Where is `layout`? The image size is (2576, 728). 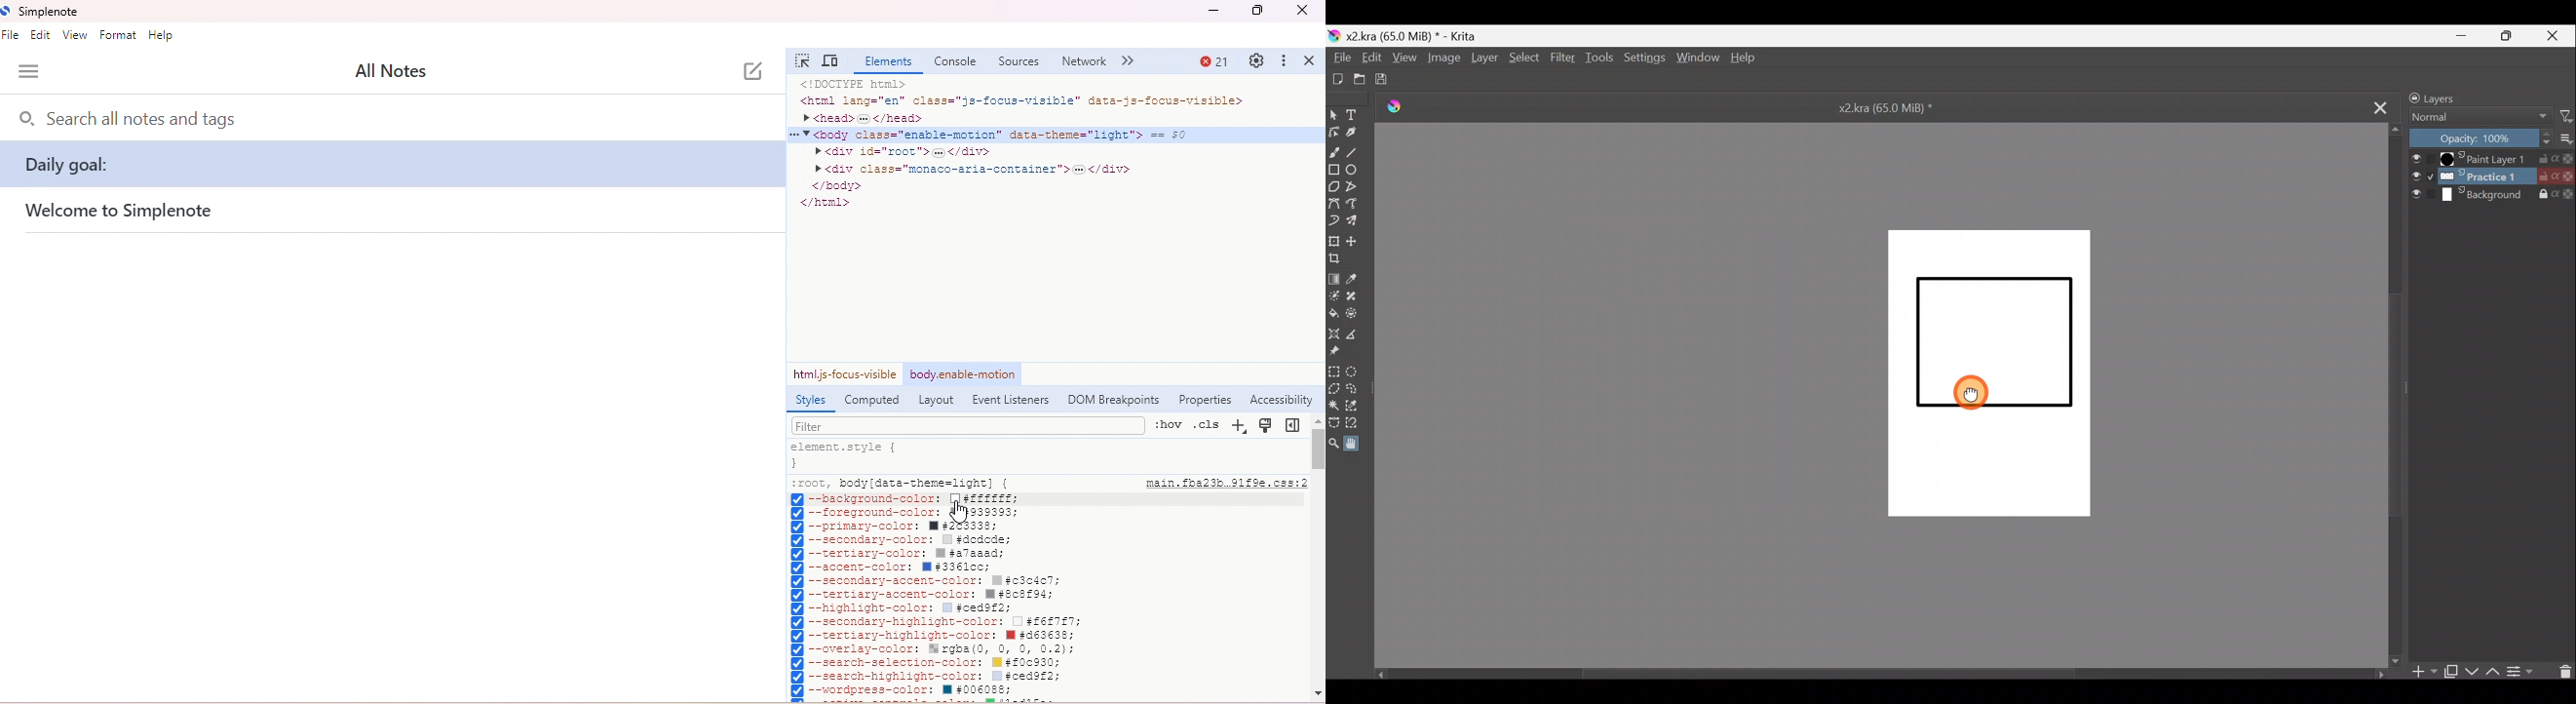 layout is located at coordinates (936, 402).